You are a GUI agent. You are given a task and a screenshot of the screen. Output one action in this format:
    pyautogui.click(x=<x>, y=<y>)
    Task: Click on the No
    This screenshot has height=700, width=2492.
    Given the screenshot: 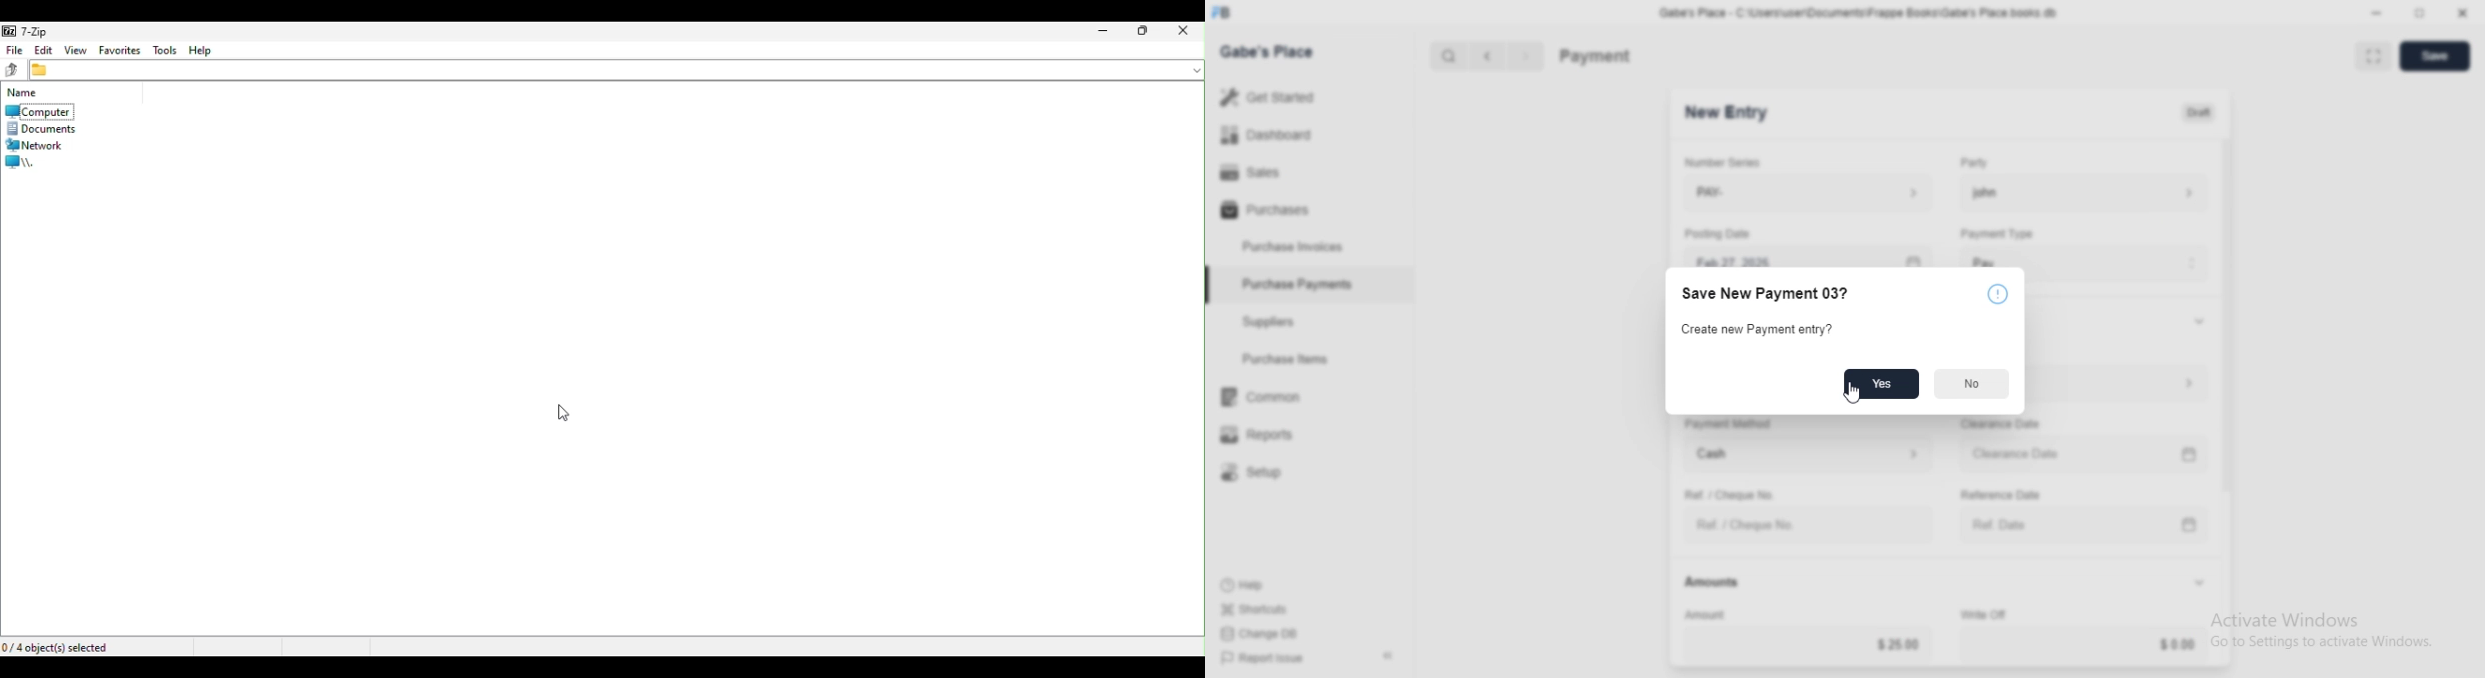 What is the action you would take?
    pyautogui.click(x=1973, y=382)
    